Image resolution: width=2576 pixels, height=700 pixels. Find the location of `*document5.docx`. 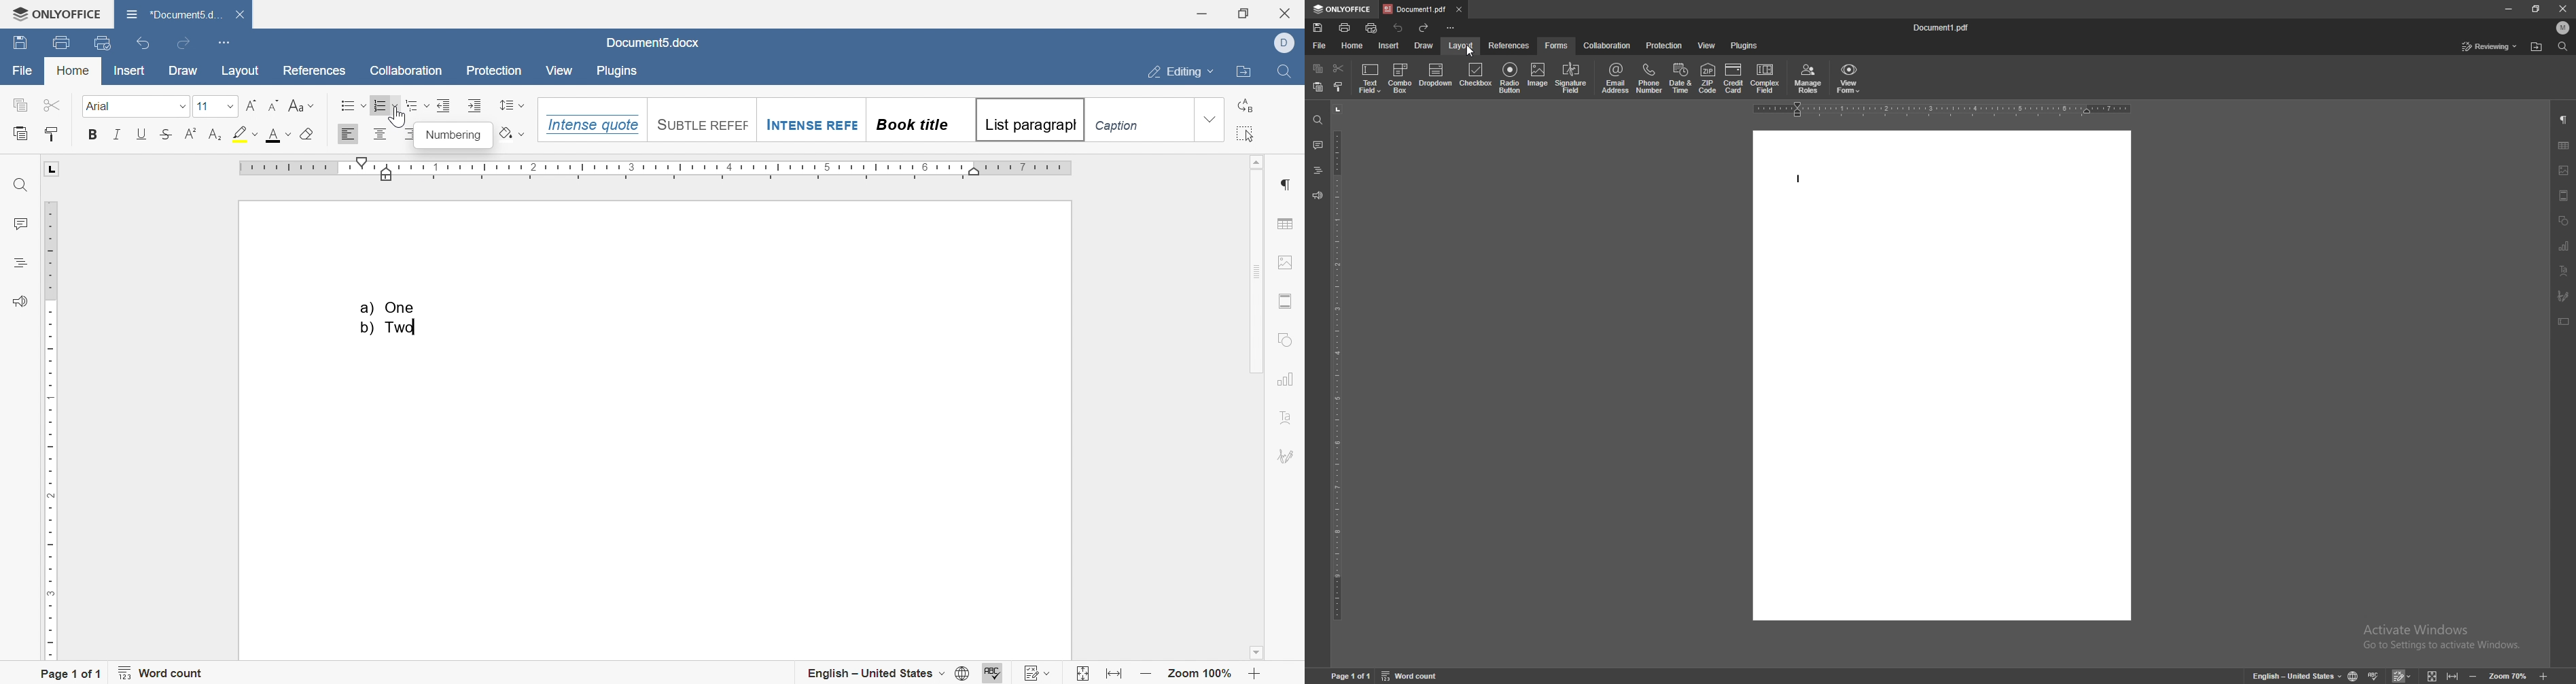

*document5.docx is located at coordinates (174, 13).